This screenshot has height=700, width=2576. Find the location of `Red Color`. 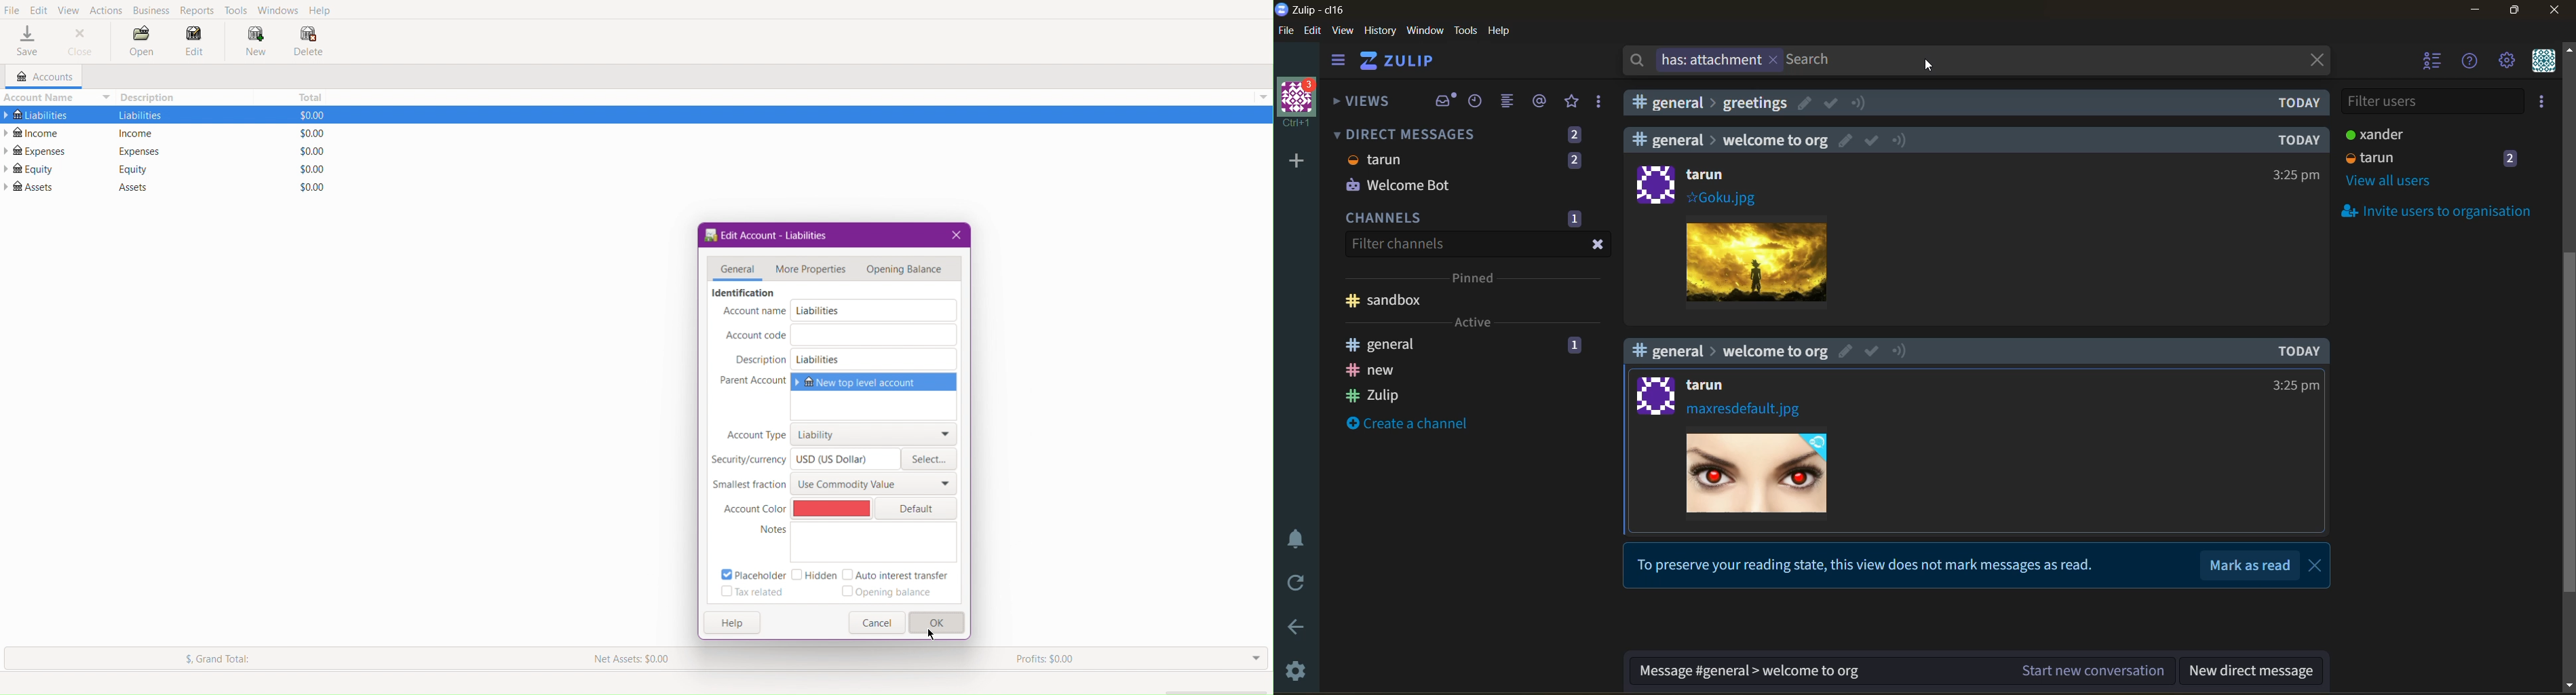

Red Color is located at coordinates (834, 510).